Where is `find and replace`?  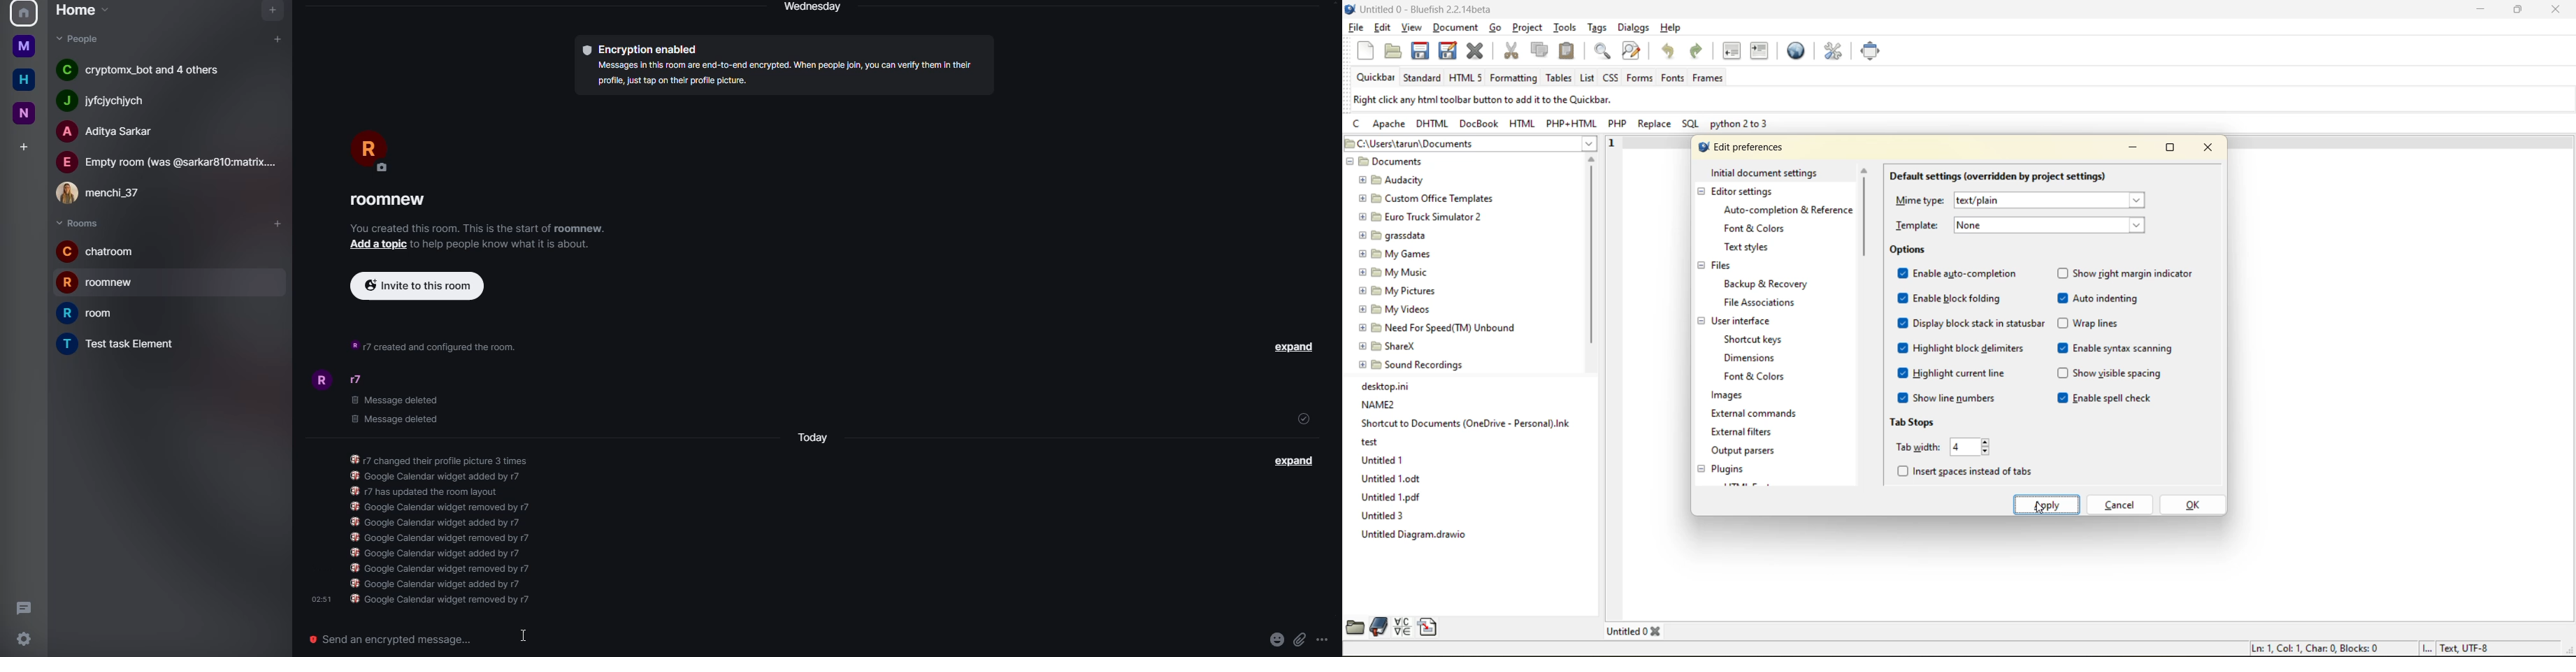
find and replace is located at coordinates (1632, 51).